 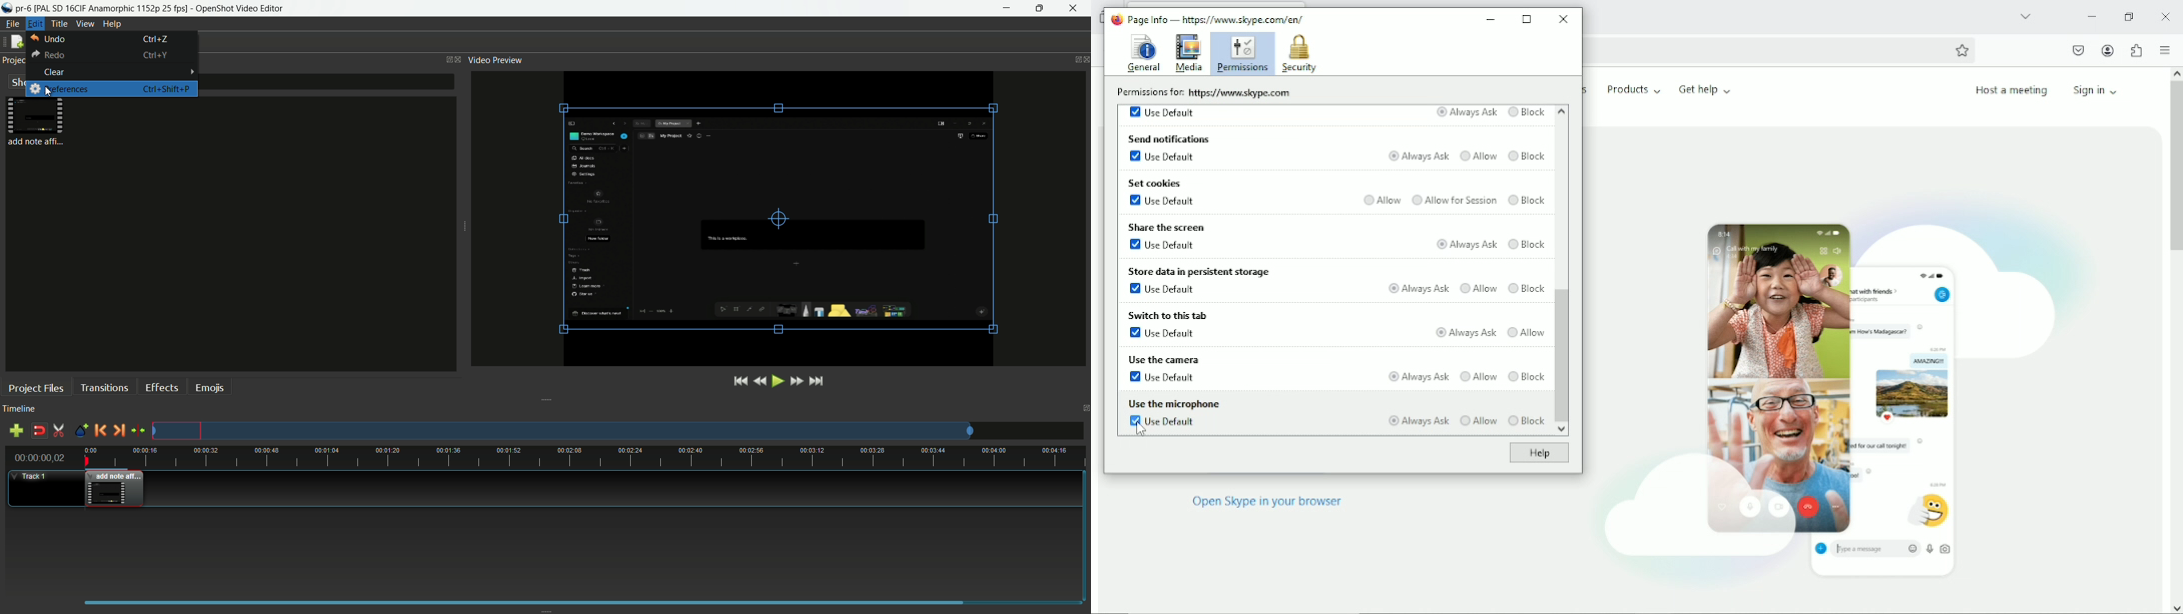 I want to click on Allow, so click(x=1479, y=157).